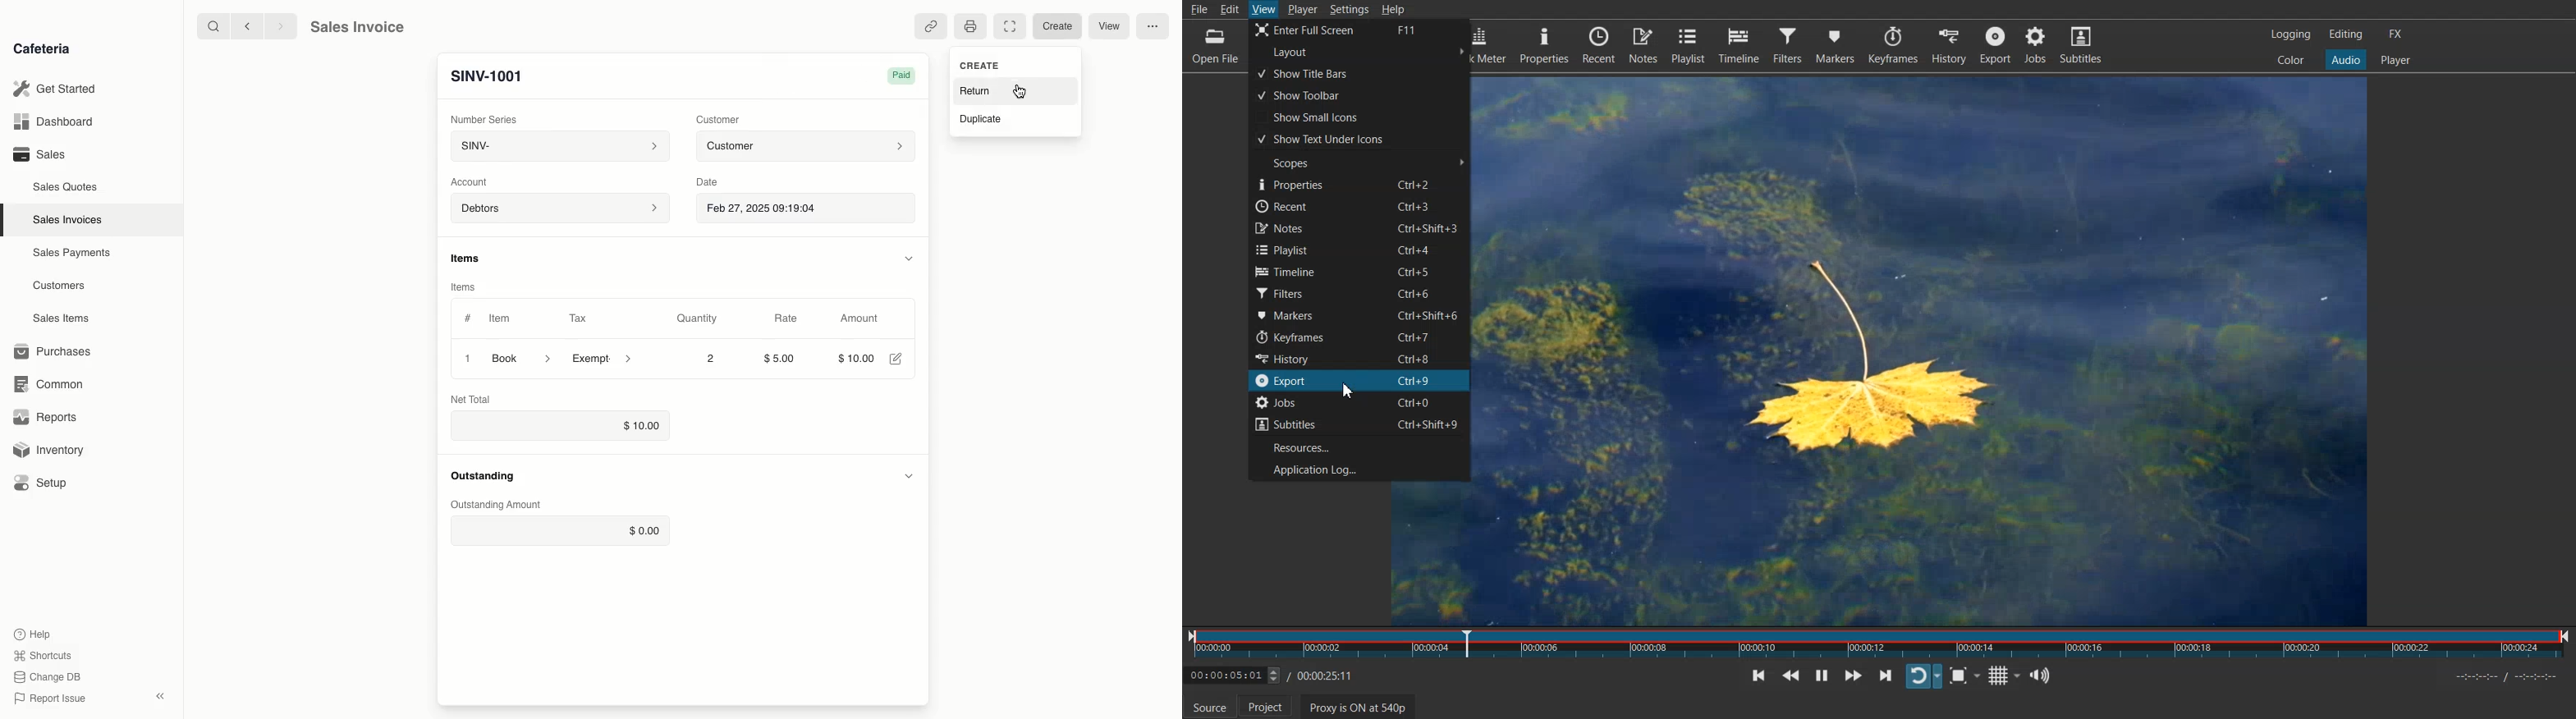 The height and width of the screenshot is (728, 2576). What do you see at coordinates (1359, 31) in the screenshot?
I see `Enter Full Screen` at bounding box center [1359, 31].